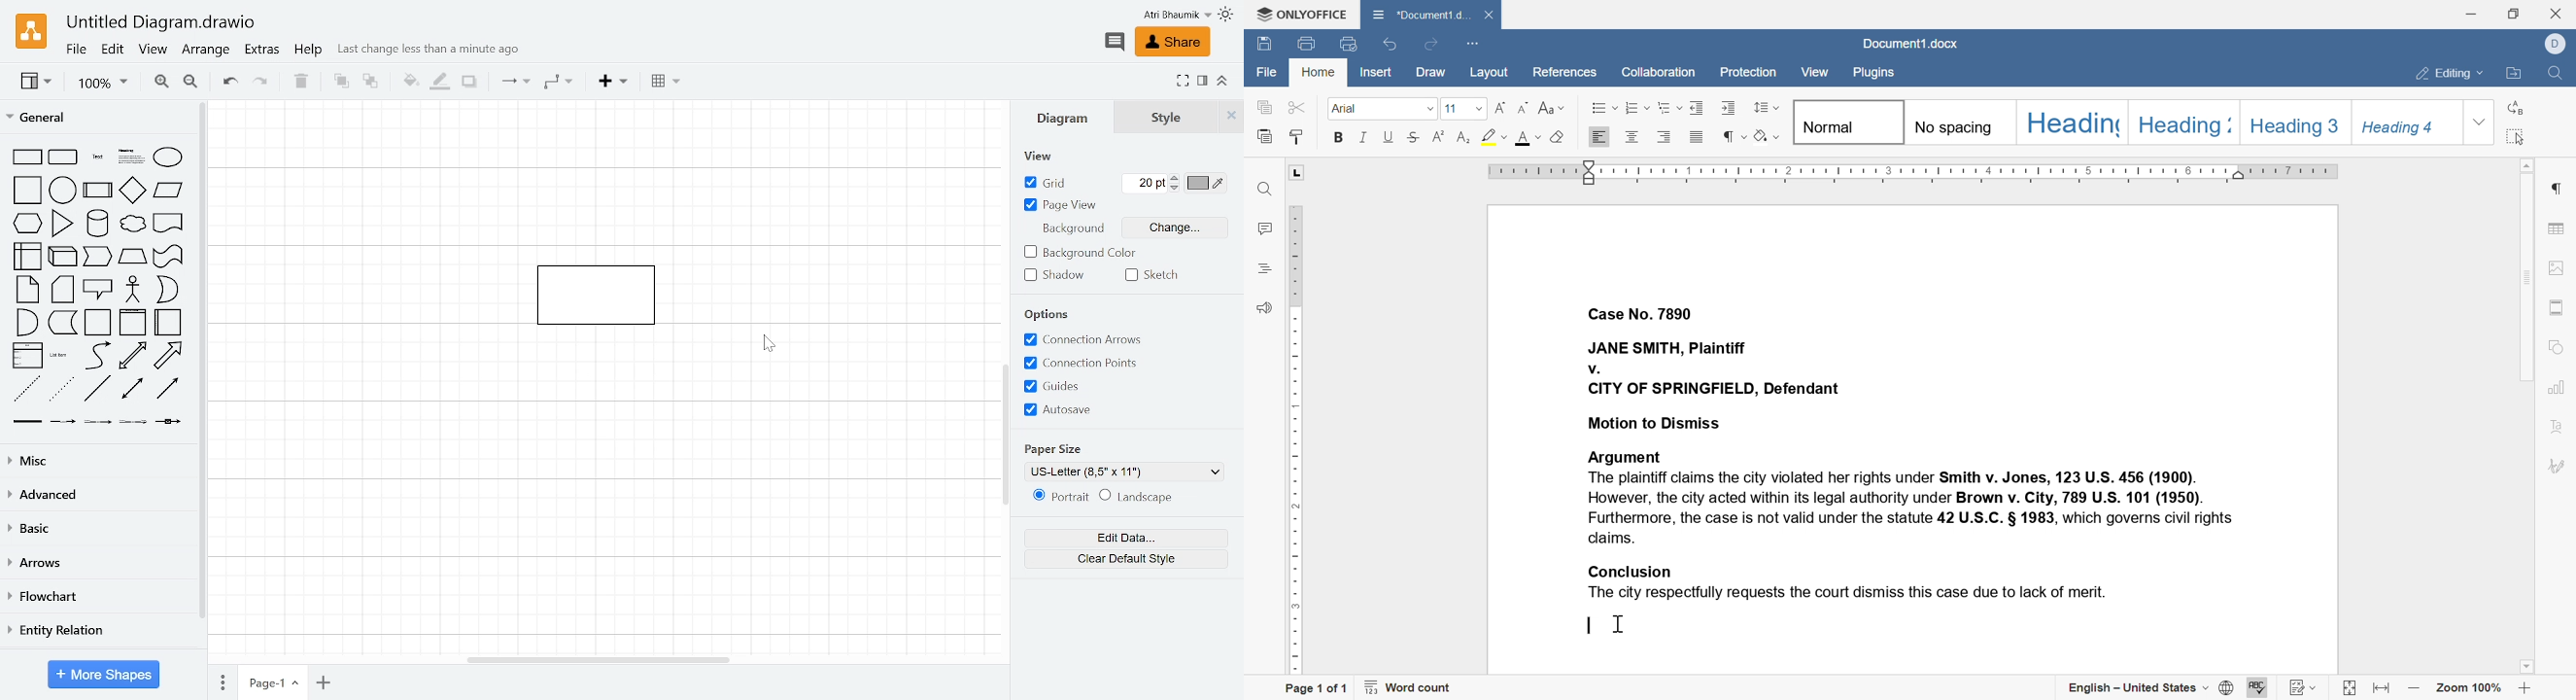  I want to click on General, so click(98, 118).